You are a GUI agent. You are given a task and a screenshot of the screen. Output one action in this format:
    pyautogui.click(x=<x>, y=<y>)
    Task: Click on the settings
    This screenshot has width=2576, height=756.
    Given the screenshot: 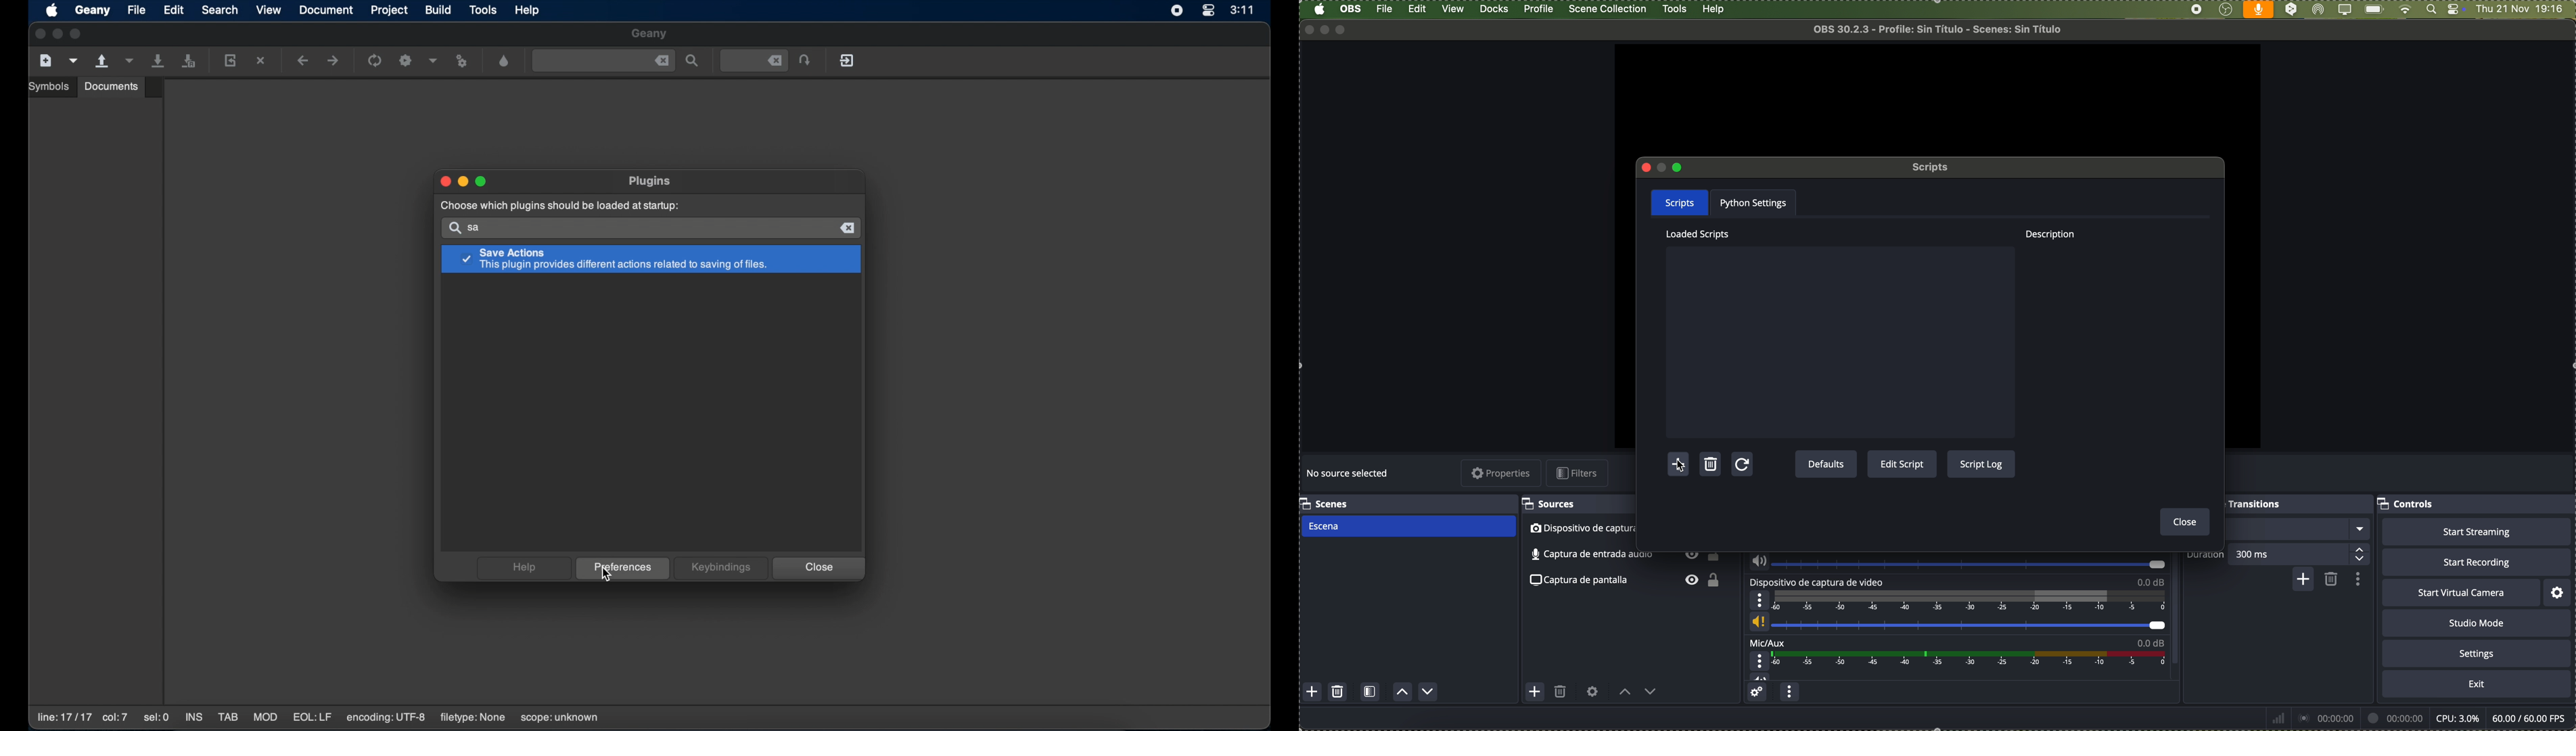 What is the action you would take?
    pyautogui.click(x=2477, y=653)
    